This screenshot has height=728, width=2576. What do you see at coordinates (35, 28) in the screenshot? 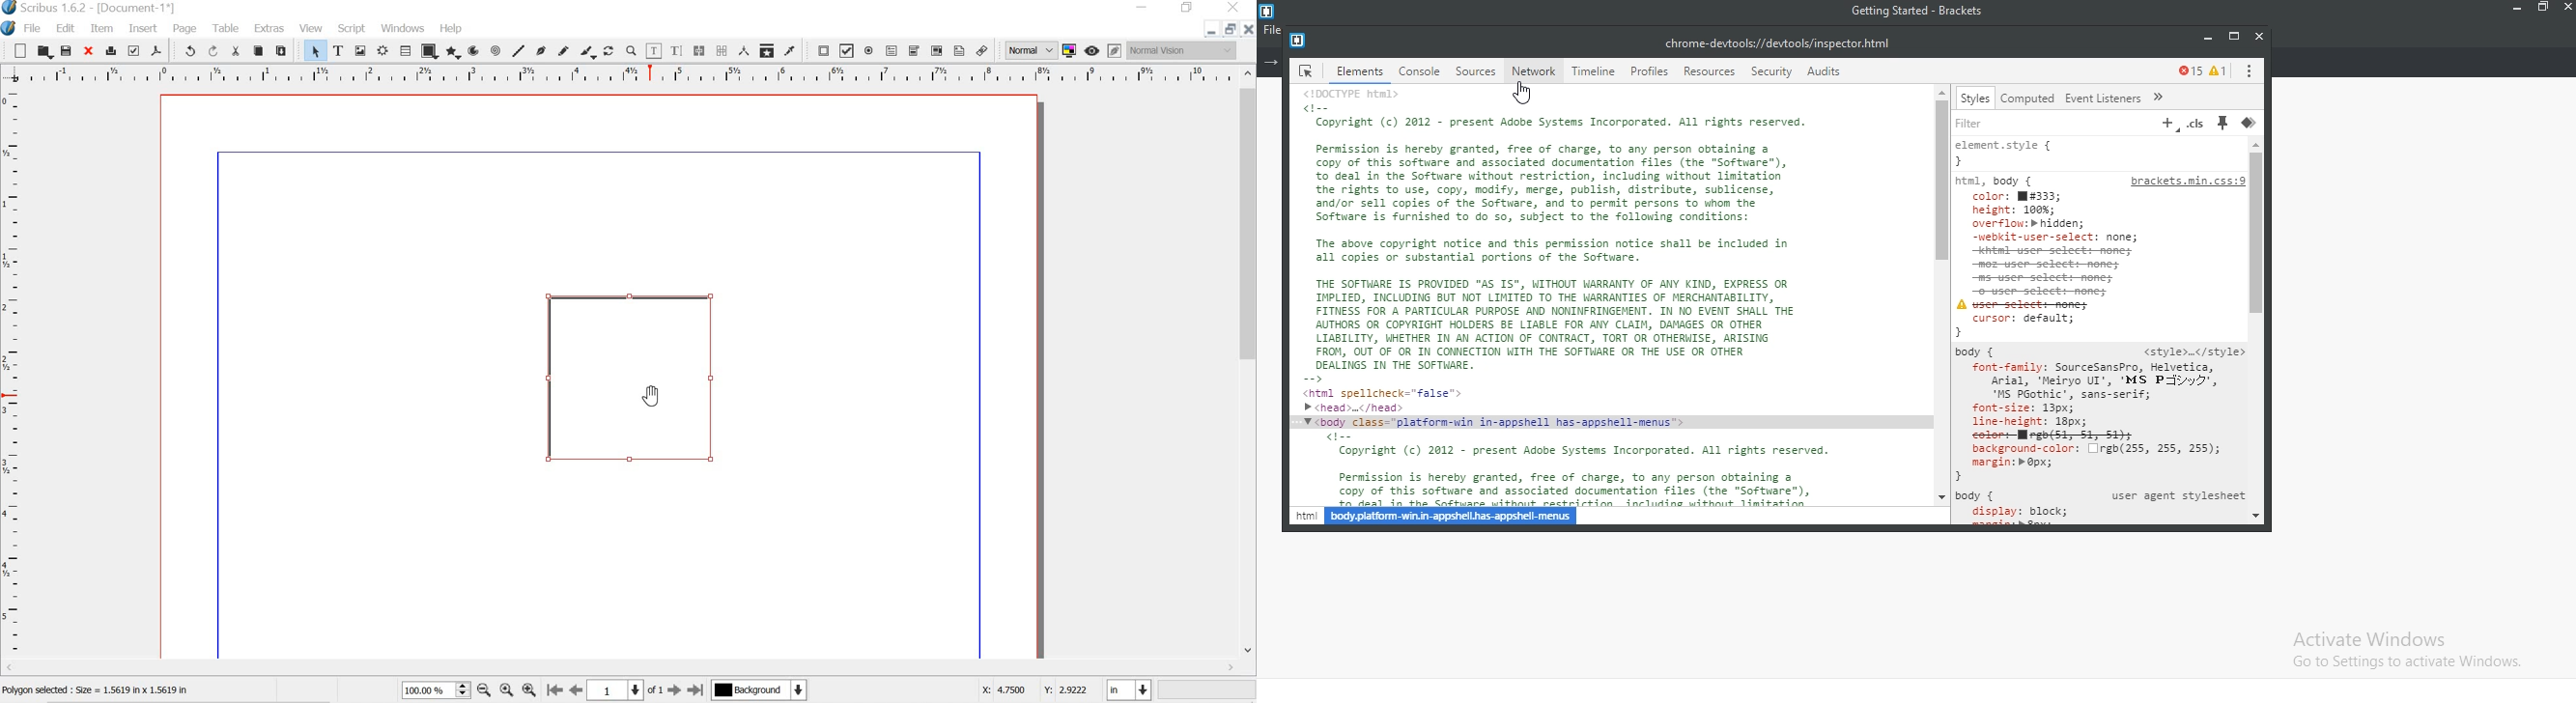
I see `file` at bounding box center [35, 28].